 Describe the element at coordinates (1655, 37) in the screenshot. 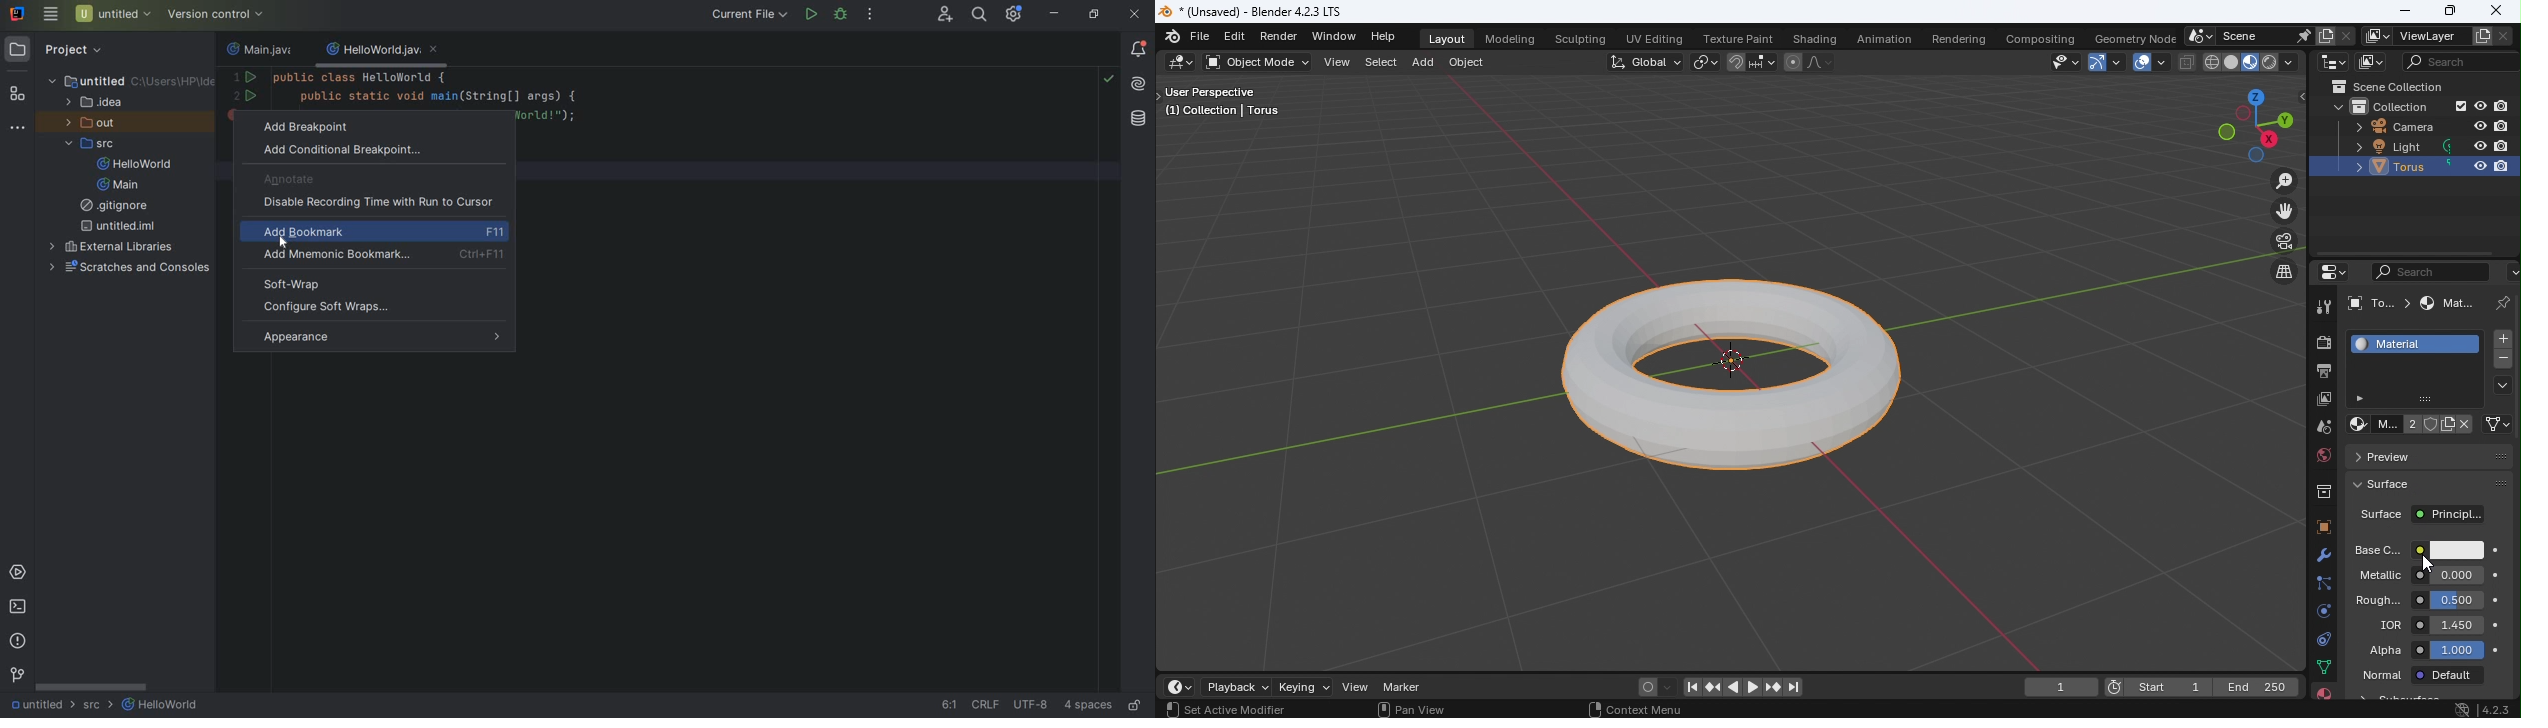

I see `UV Editing` at that location.